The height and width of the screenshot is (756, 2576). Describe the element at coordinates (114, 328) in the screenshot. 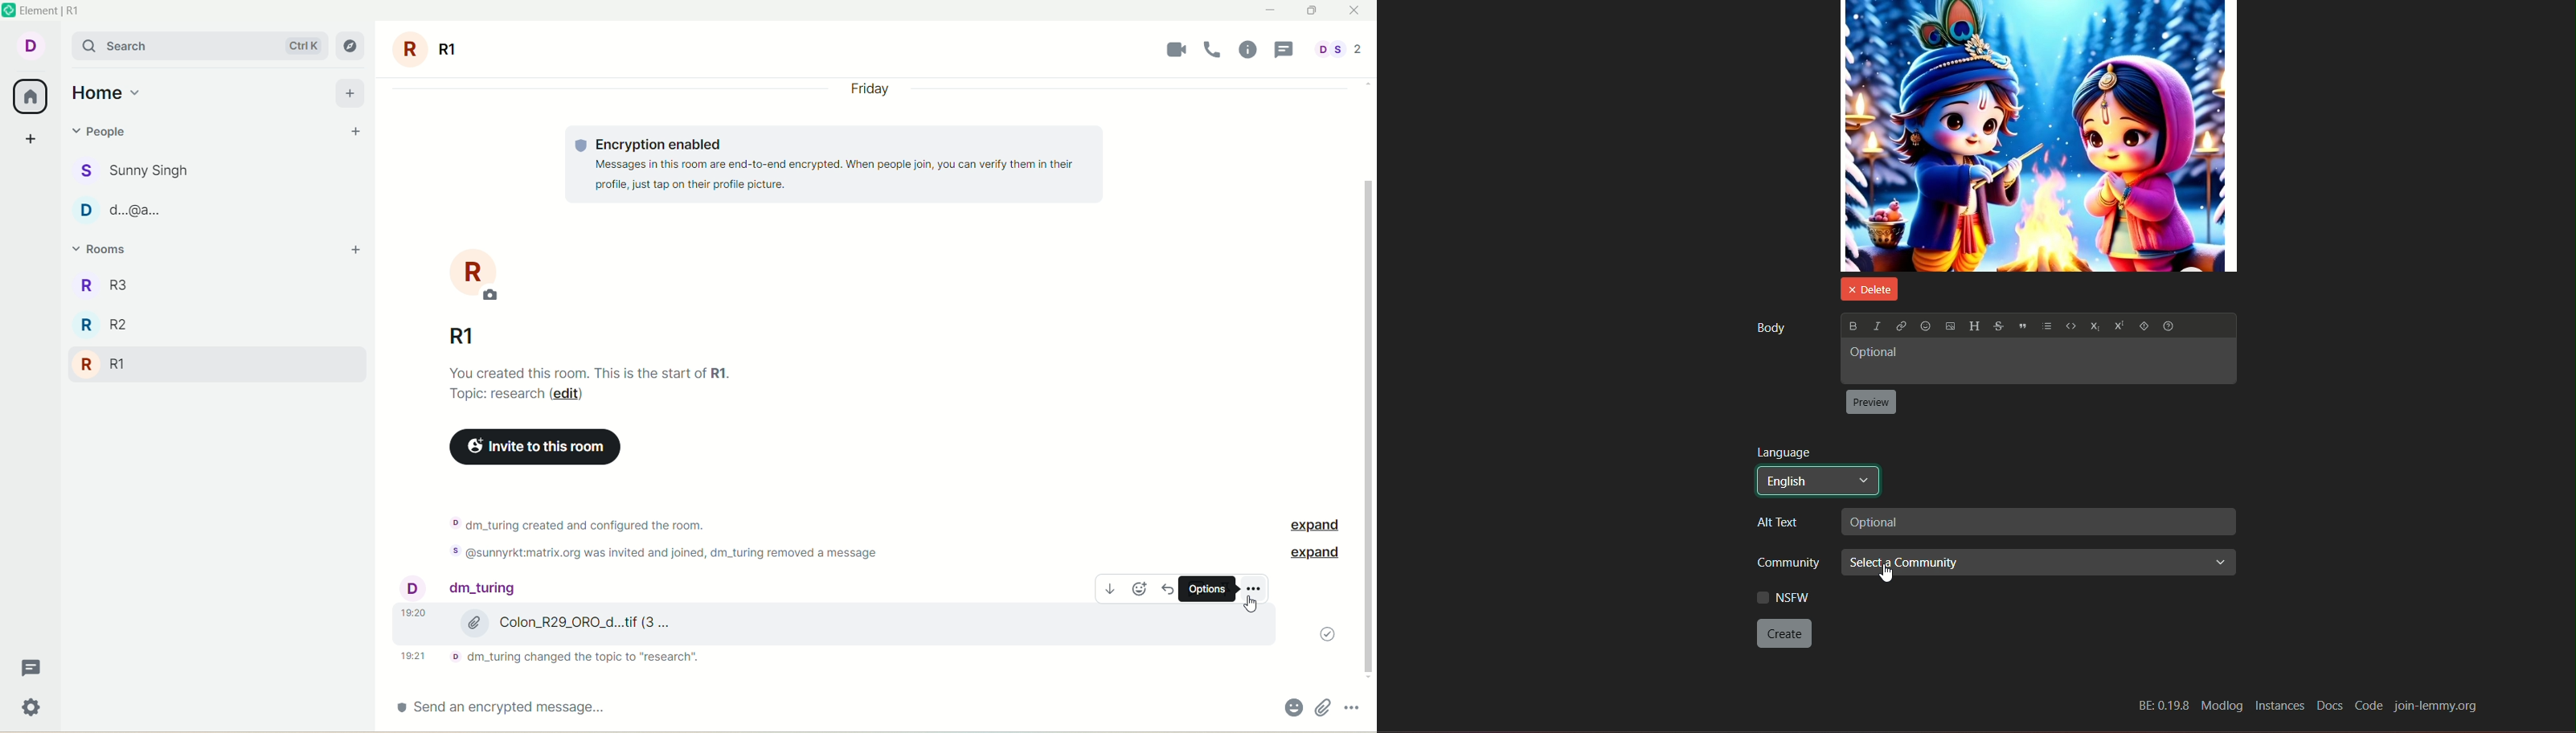

I see `R2` at that location.